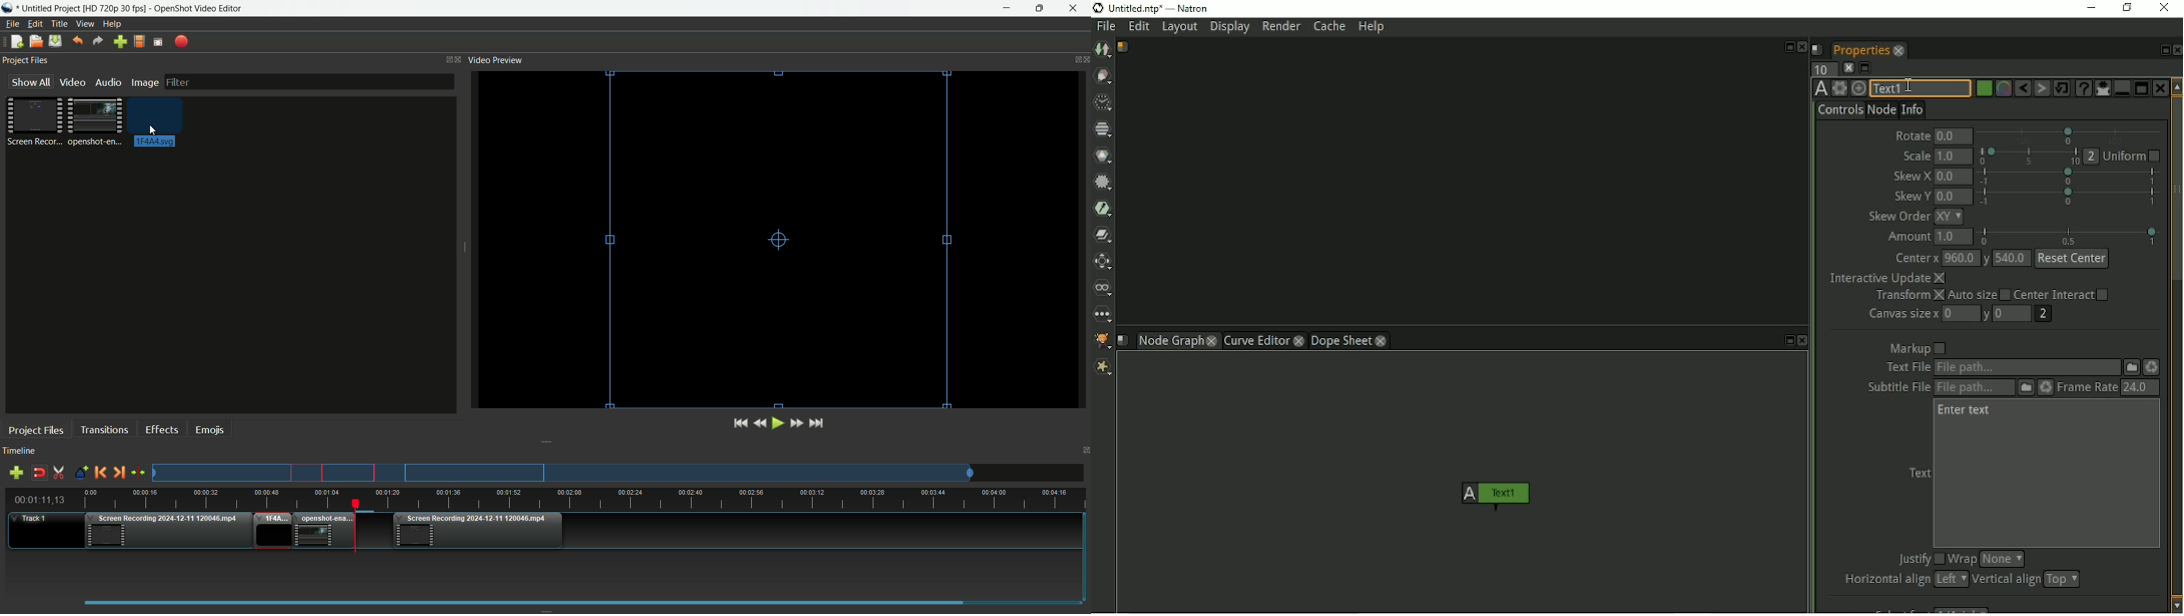 The height and width of the screenshot is (616, 2184). Describe the element at coordinates (1987, 258) in the screenshot. I see `y` at that location.